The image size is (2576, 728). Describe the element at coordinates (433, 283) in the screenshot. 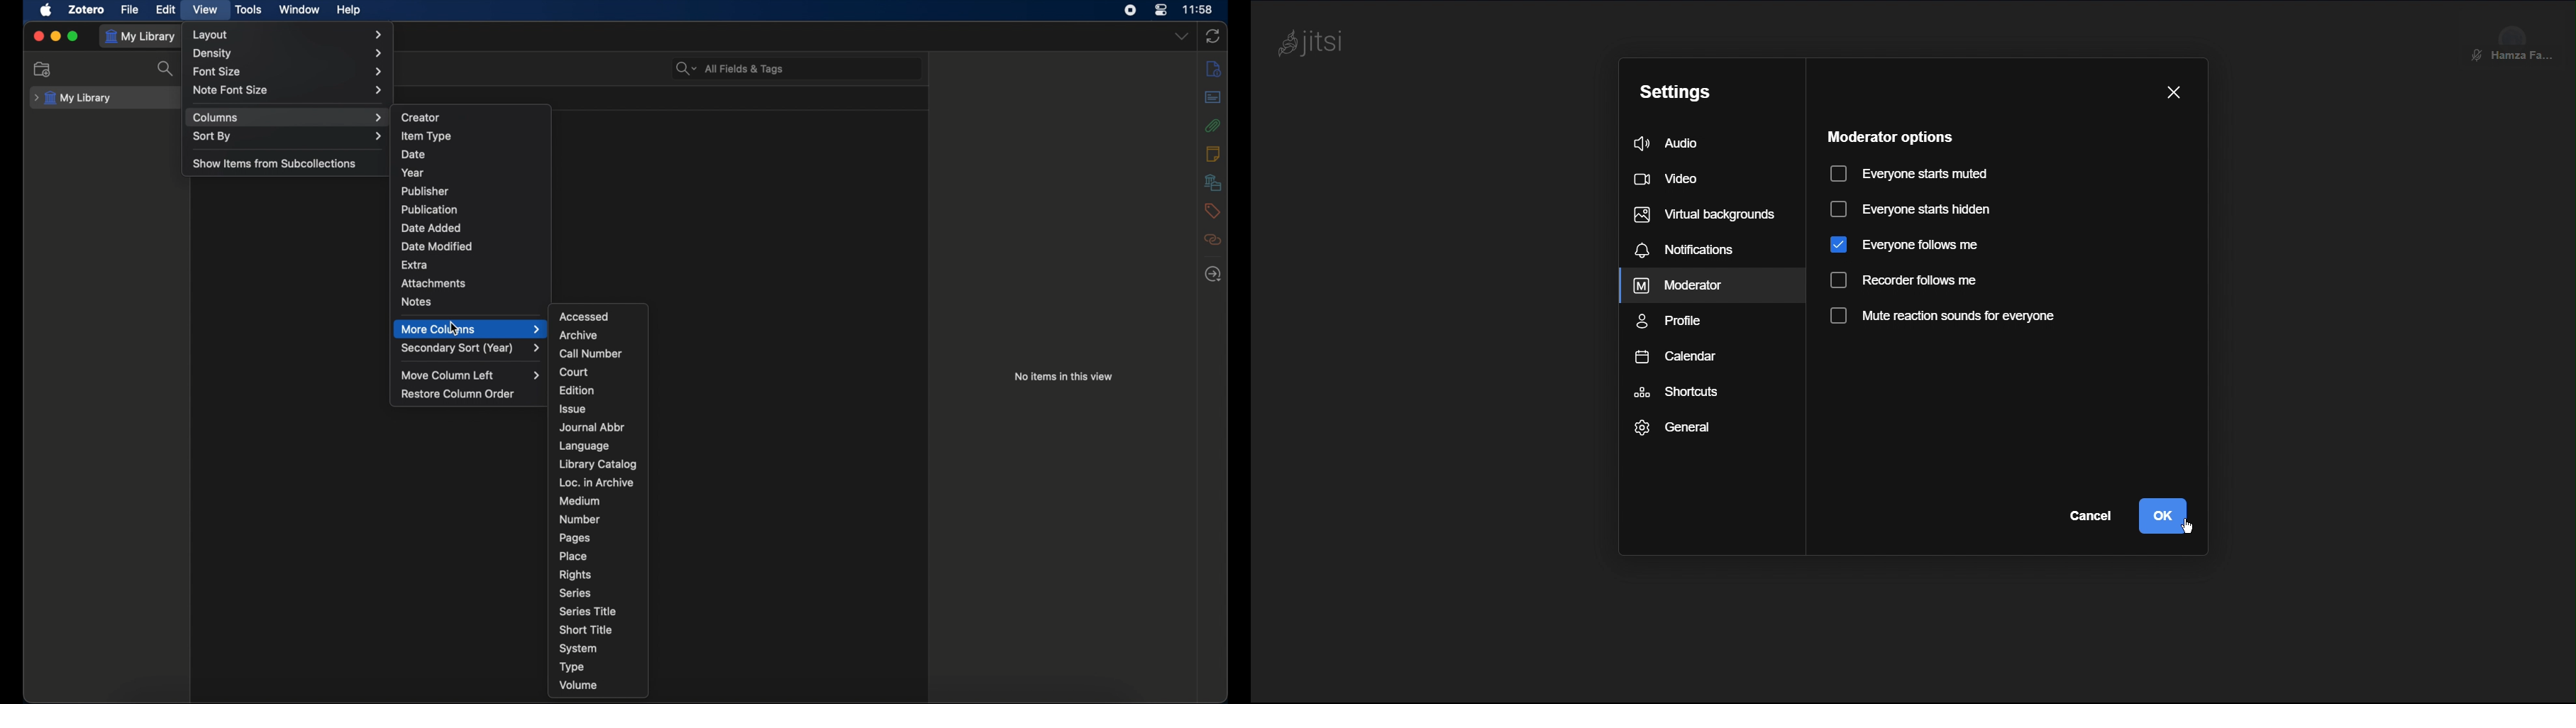

I see `attachments` at that location.